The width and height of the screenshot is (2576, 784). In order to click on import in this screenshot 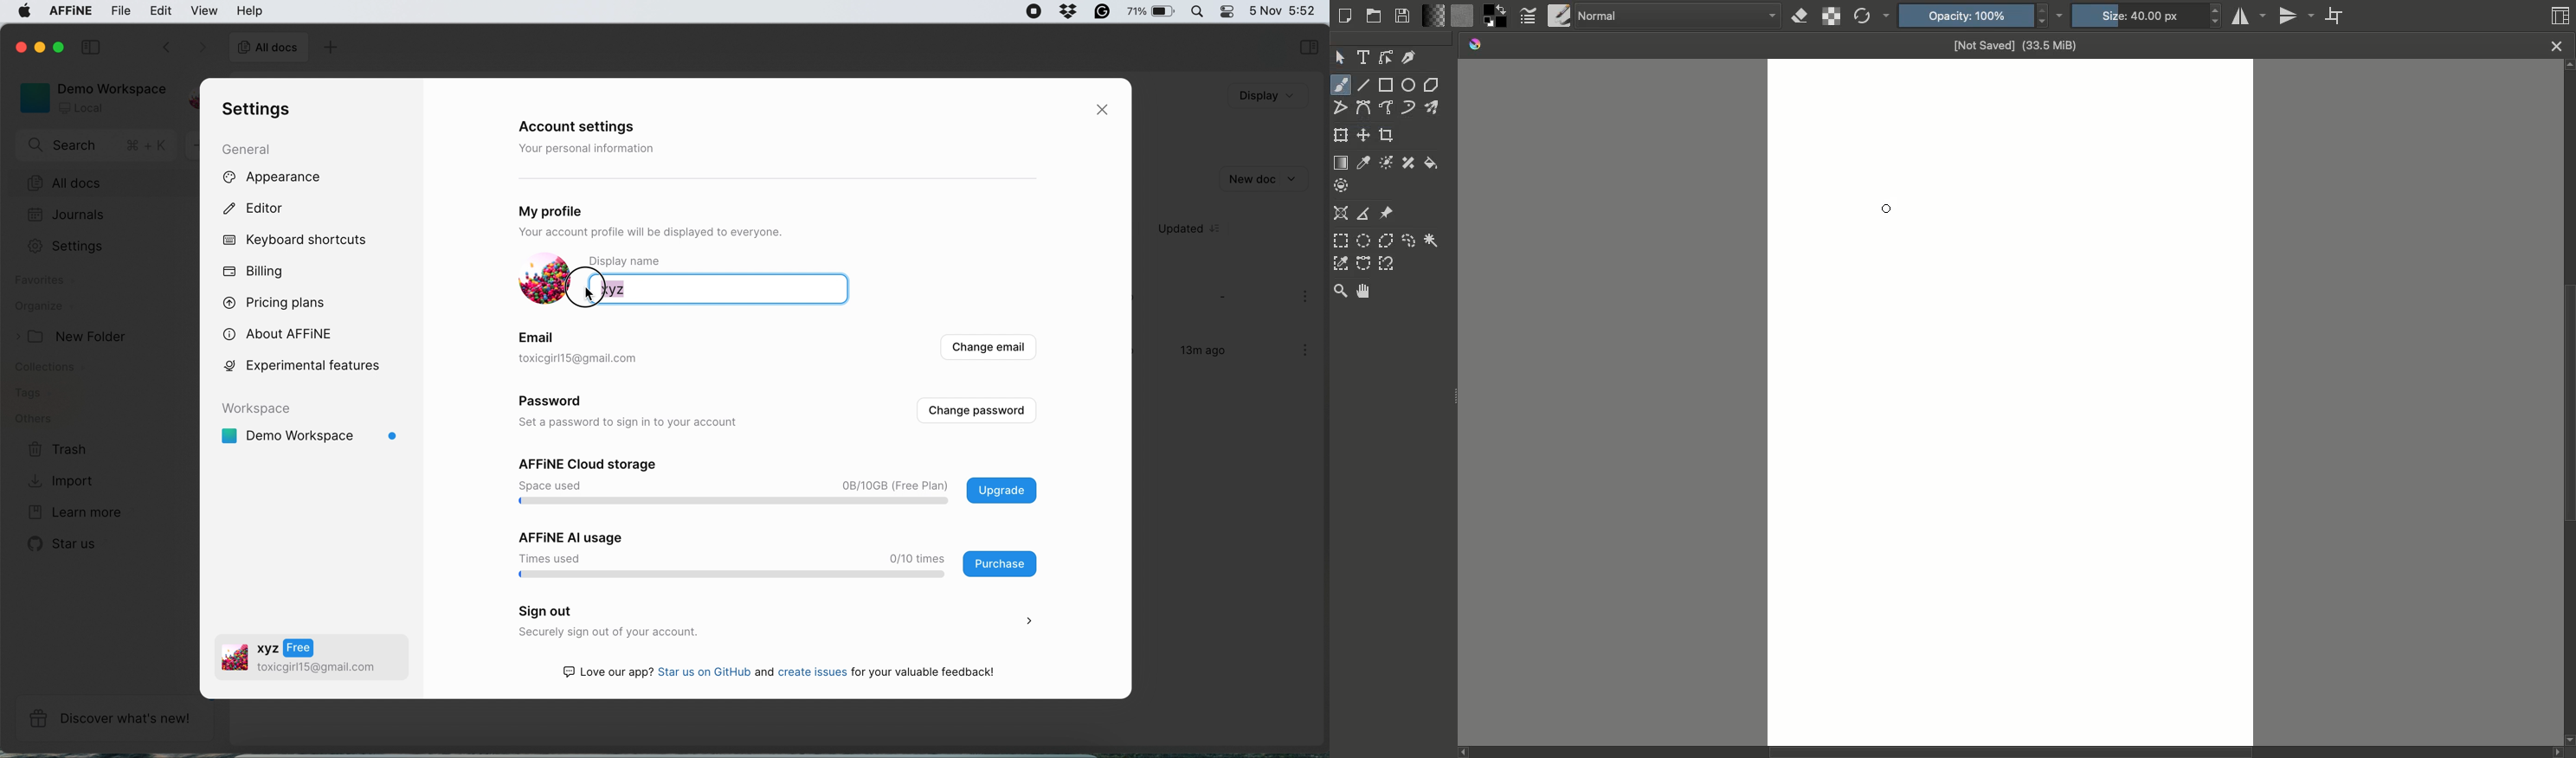, I will do `click(63, 480)`.